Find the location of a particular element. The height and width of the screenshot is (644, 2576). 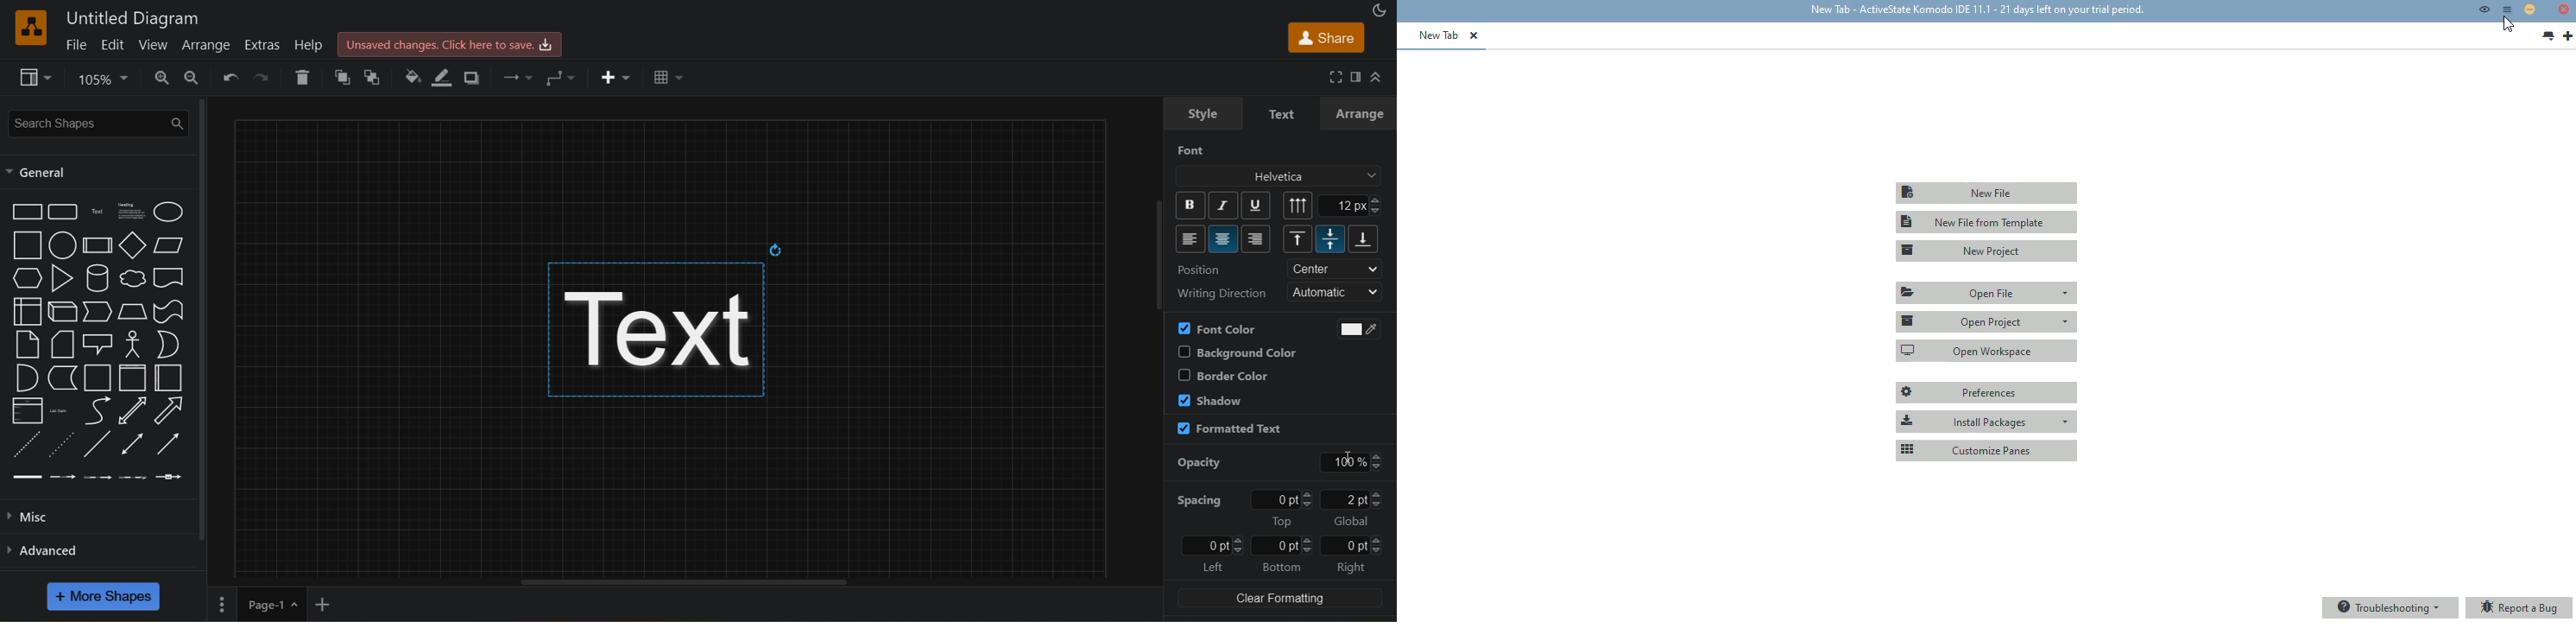

open workspace is located at coordinates (1987, 350).